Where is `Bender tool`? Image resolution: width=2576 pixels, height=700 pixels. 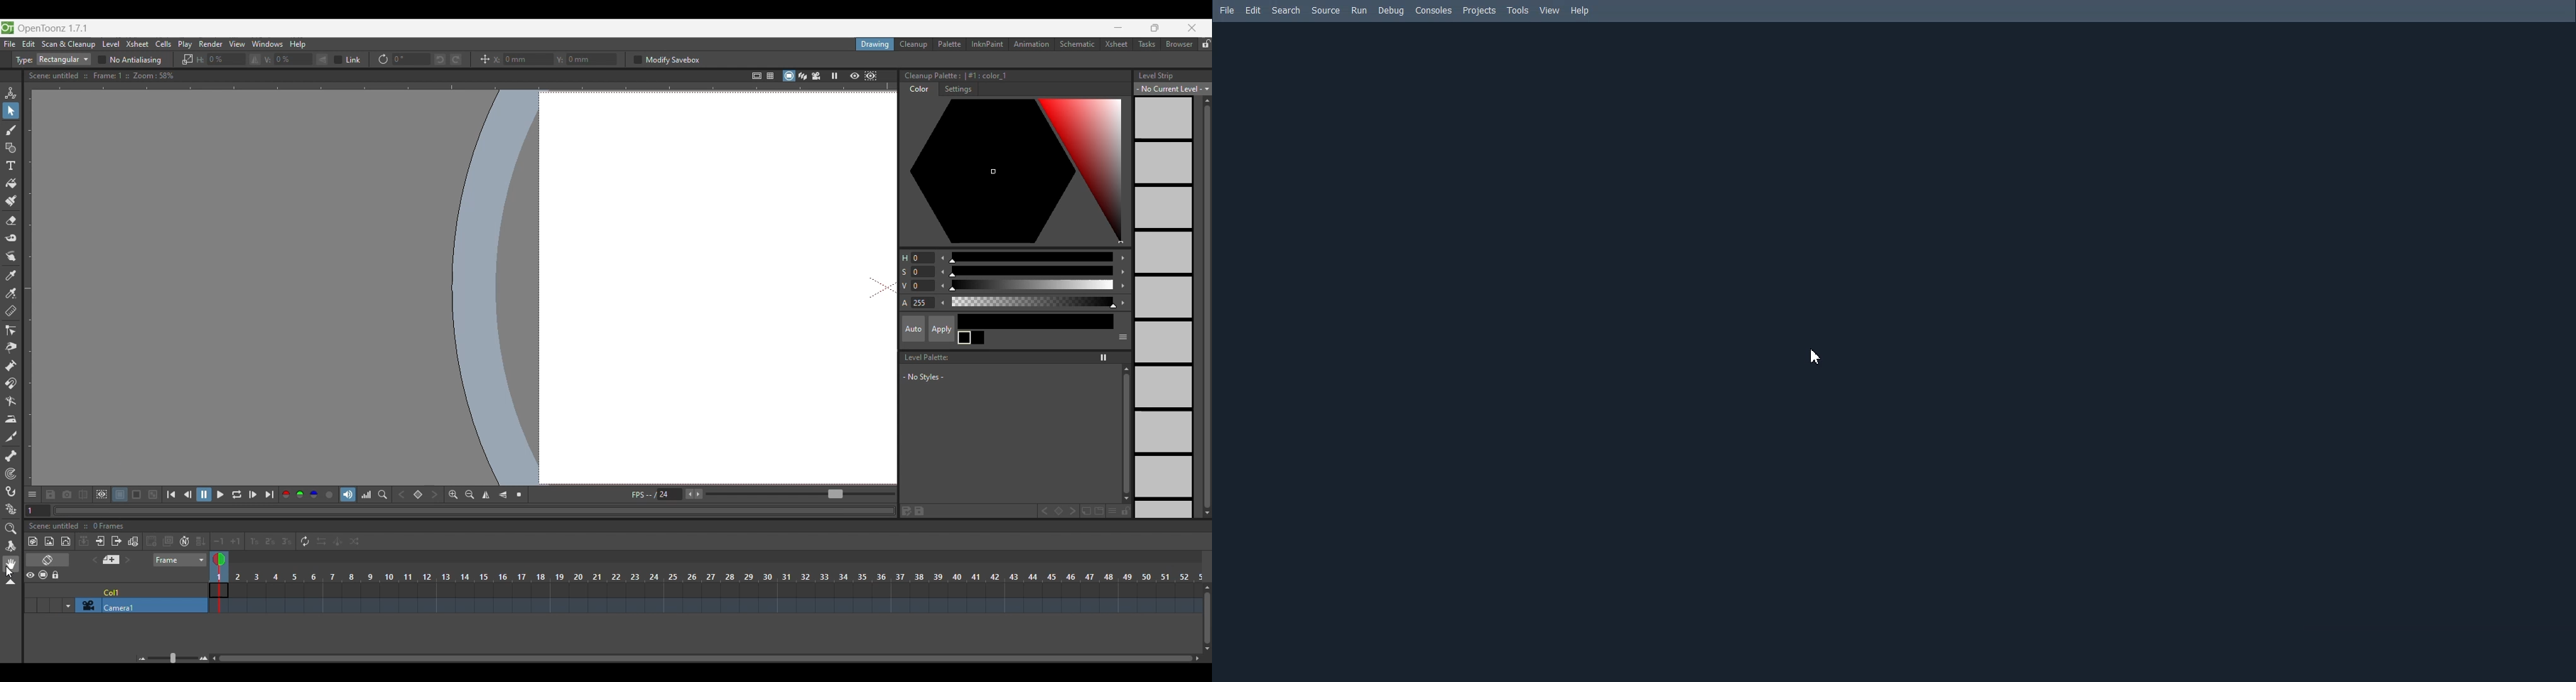
Bender tool is located at coordinates (11, 401).